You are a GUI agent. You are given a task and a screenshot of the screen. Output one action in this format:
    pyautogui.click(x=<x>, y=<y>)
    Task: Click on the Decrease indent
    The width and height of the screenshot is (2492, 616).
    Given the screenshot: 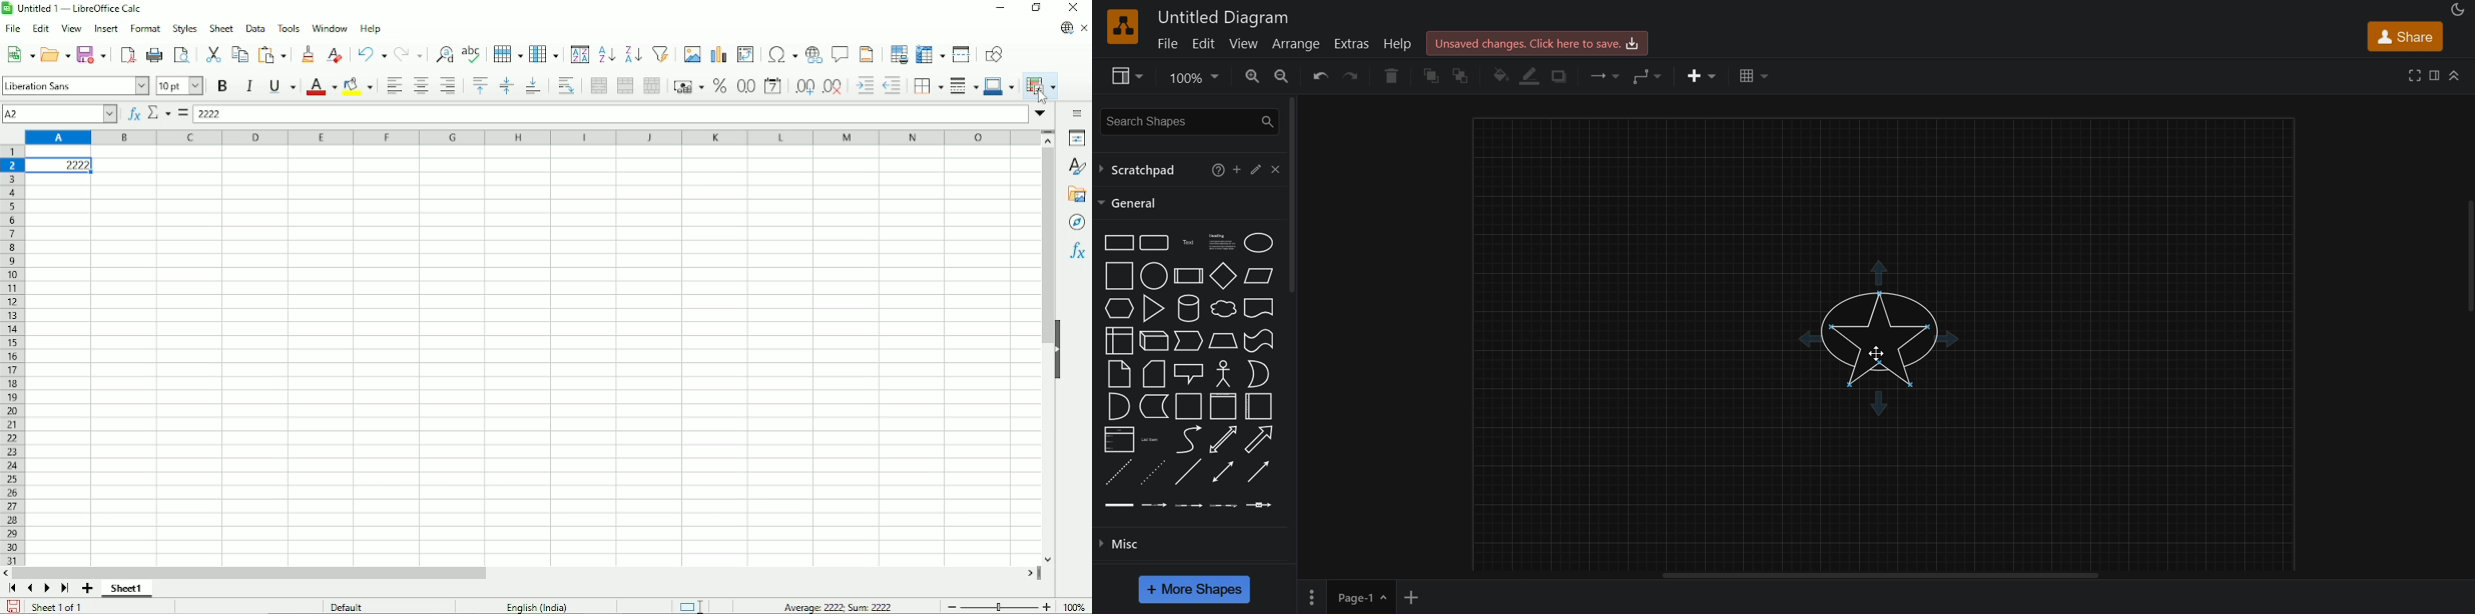 What is the action you would take?
    pyautogui.click(x=892, y=86)
    